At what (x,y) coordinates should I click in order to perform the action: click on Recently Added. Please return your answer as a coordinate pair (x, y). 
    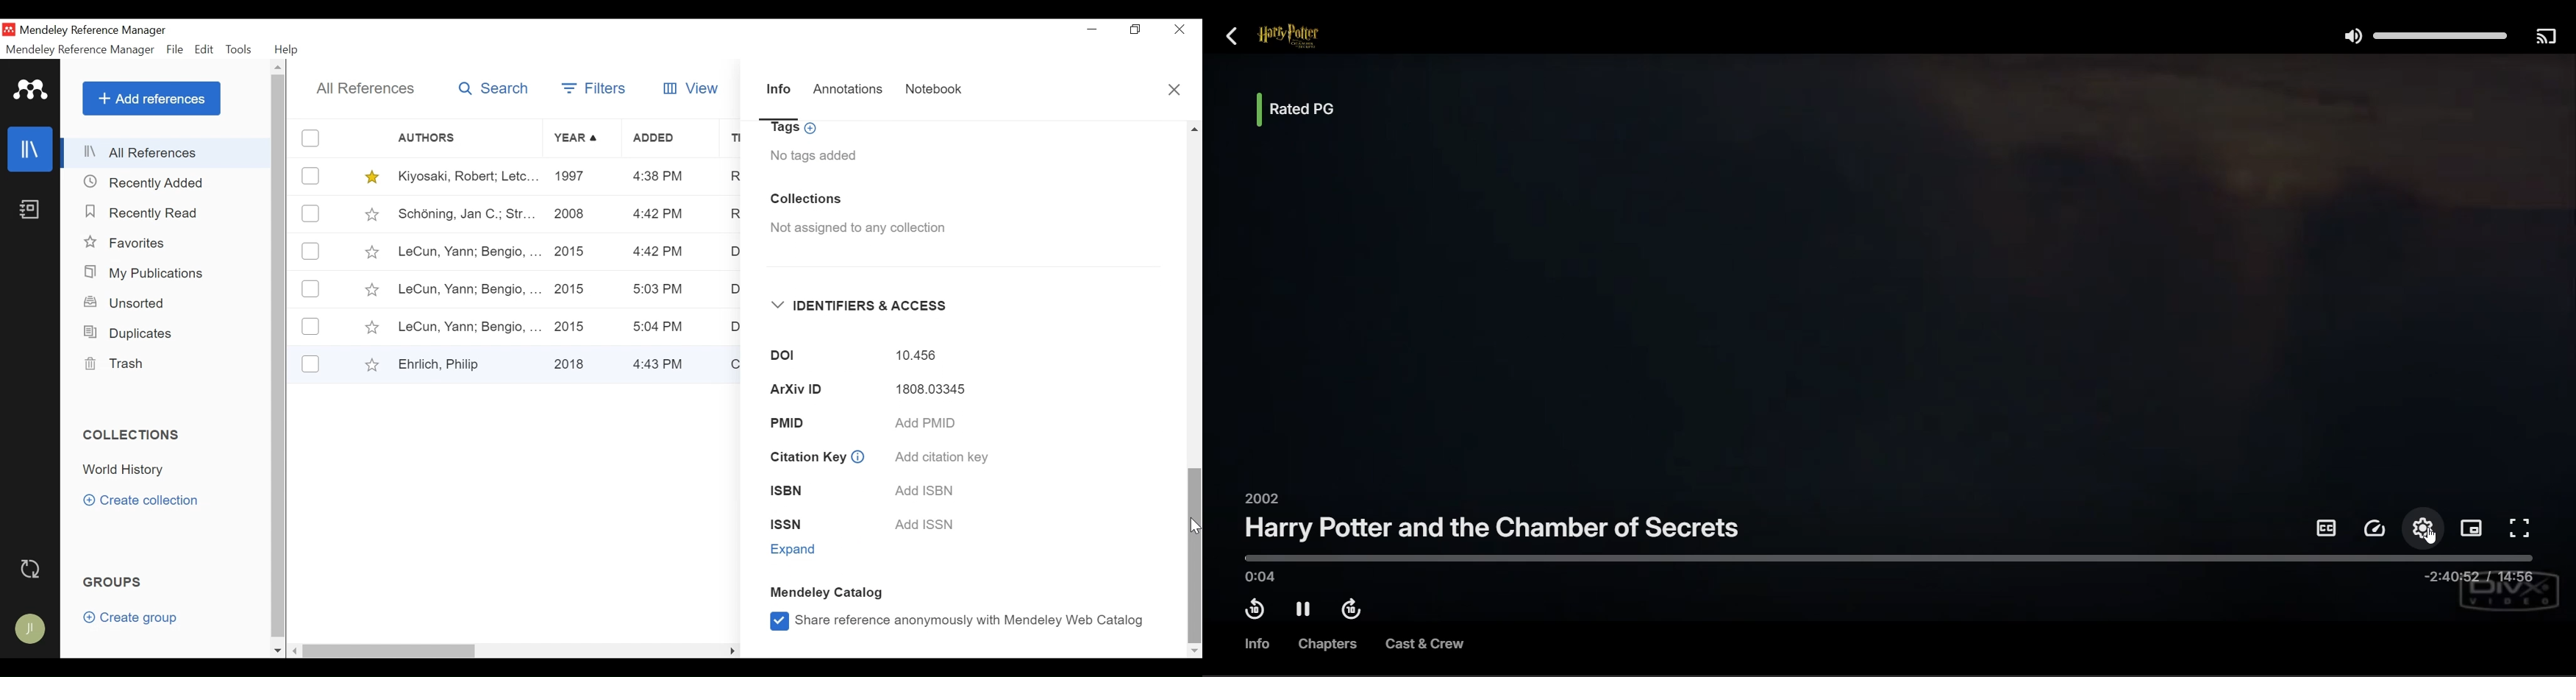
    Looking at the image, I should click on (151, 183).